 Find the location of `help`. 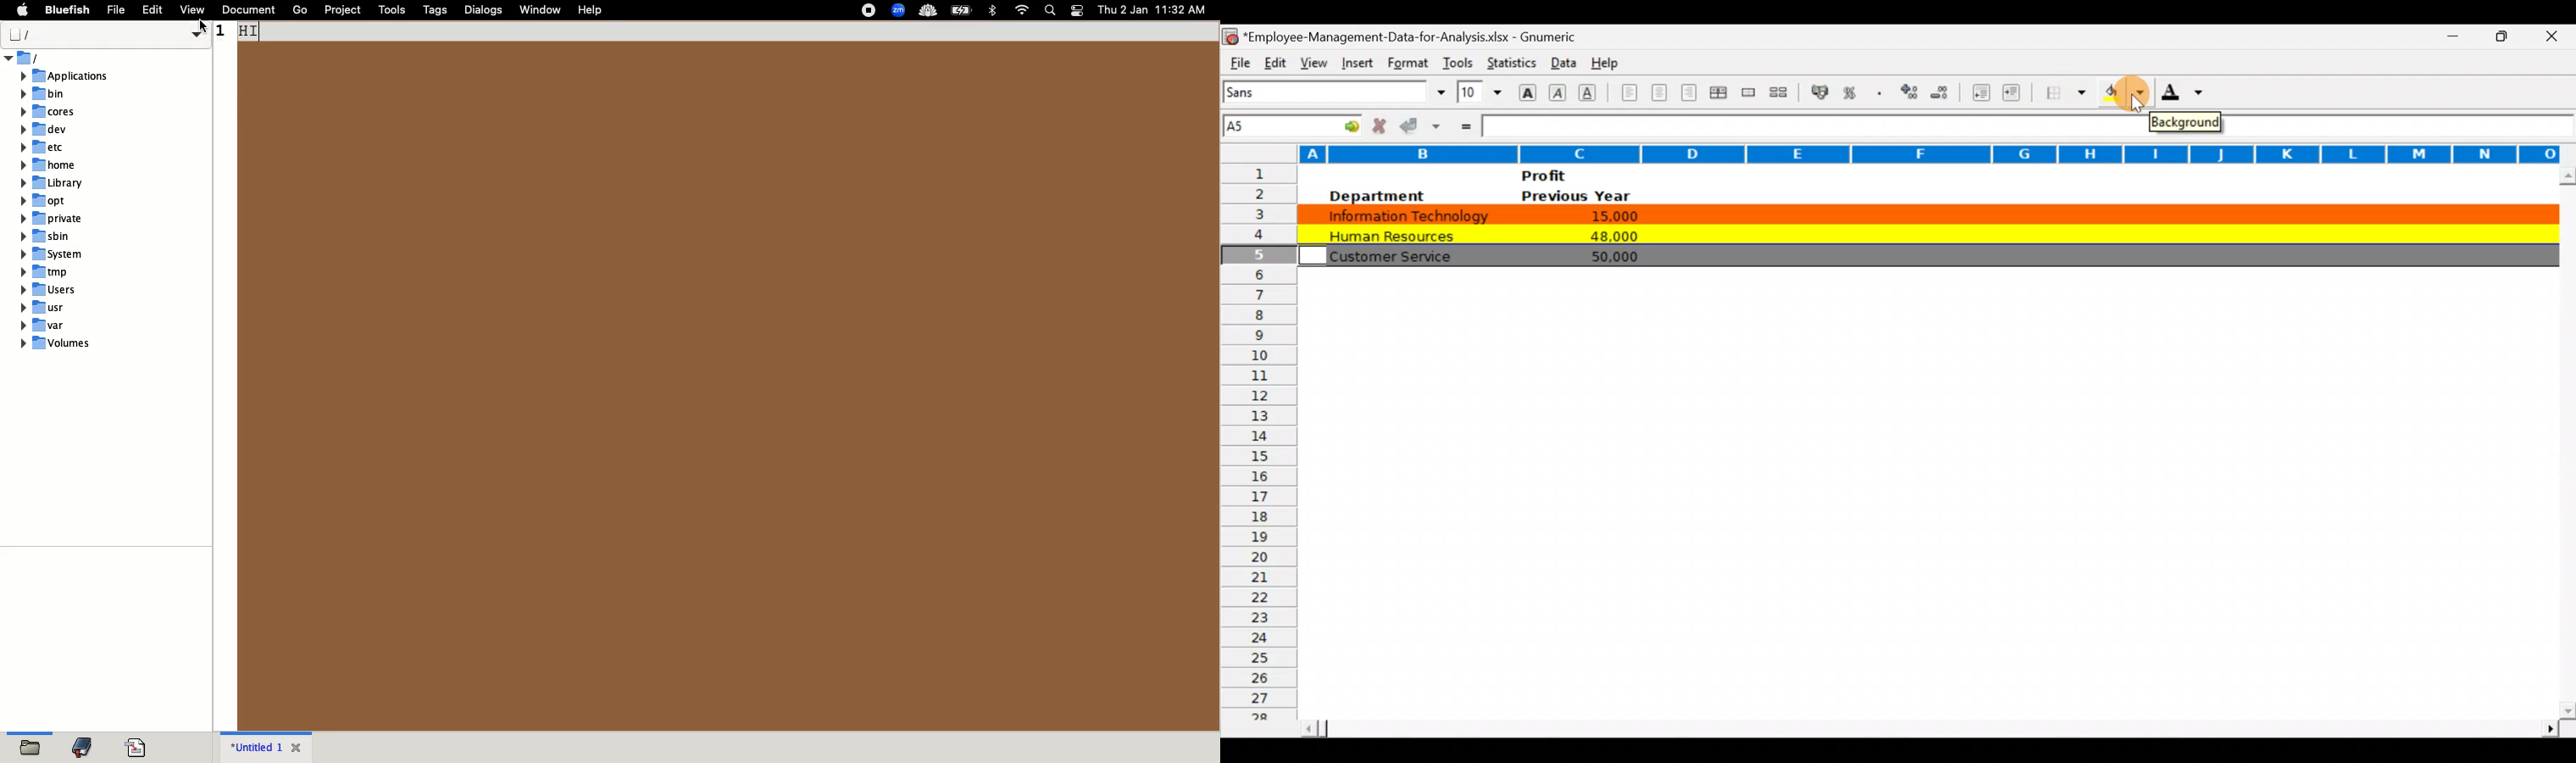

help is located at coordinates (591, 10).